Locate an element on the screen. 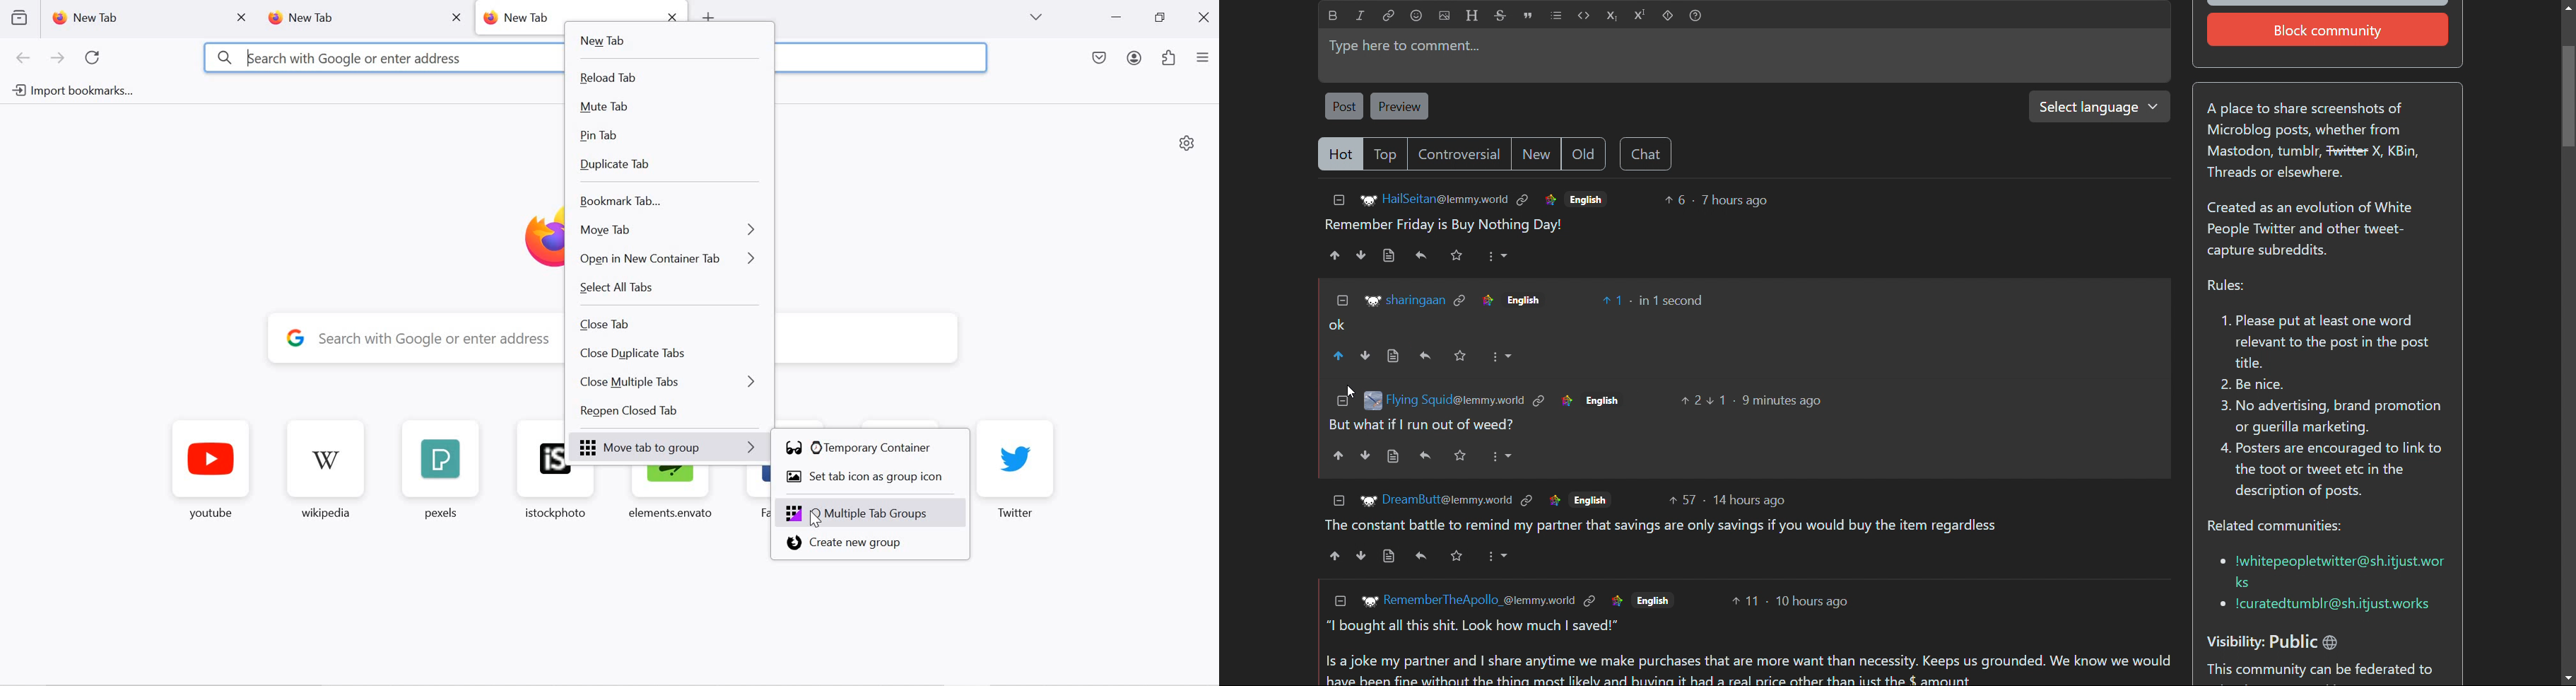 The image size is (2576, 700). application menu is located at coordinates (1203, 59).